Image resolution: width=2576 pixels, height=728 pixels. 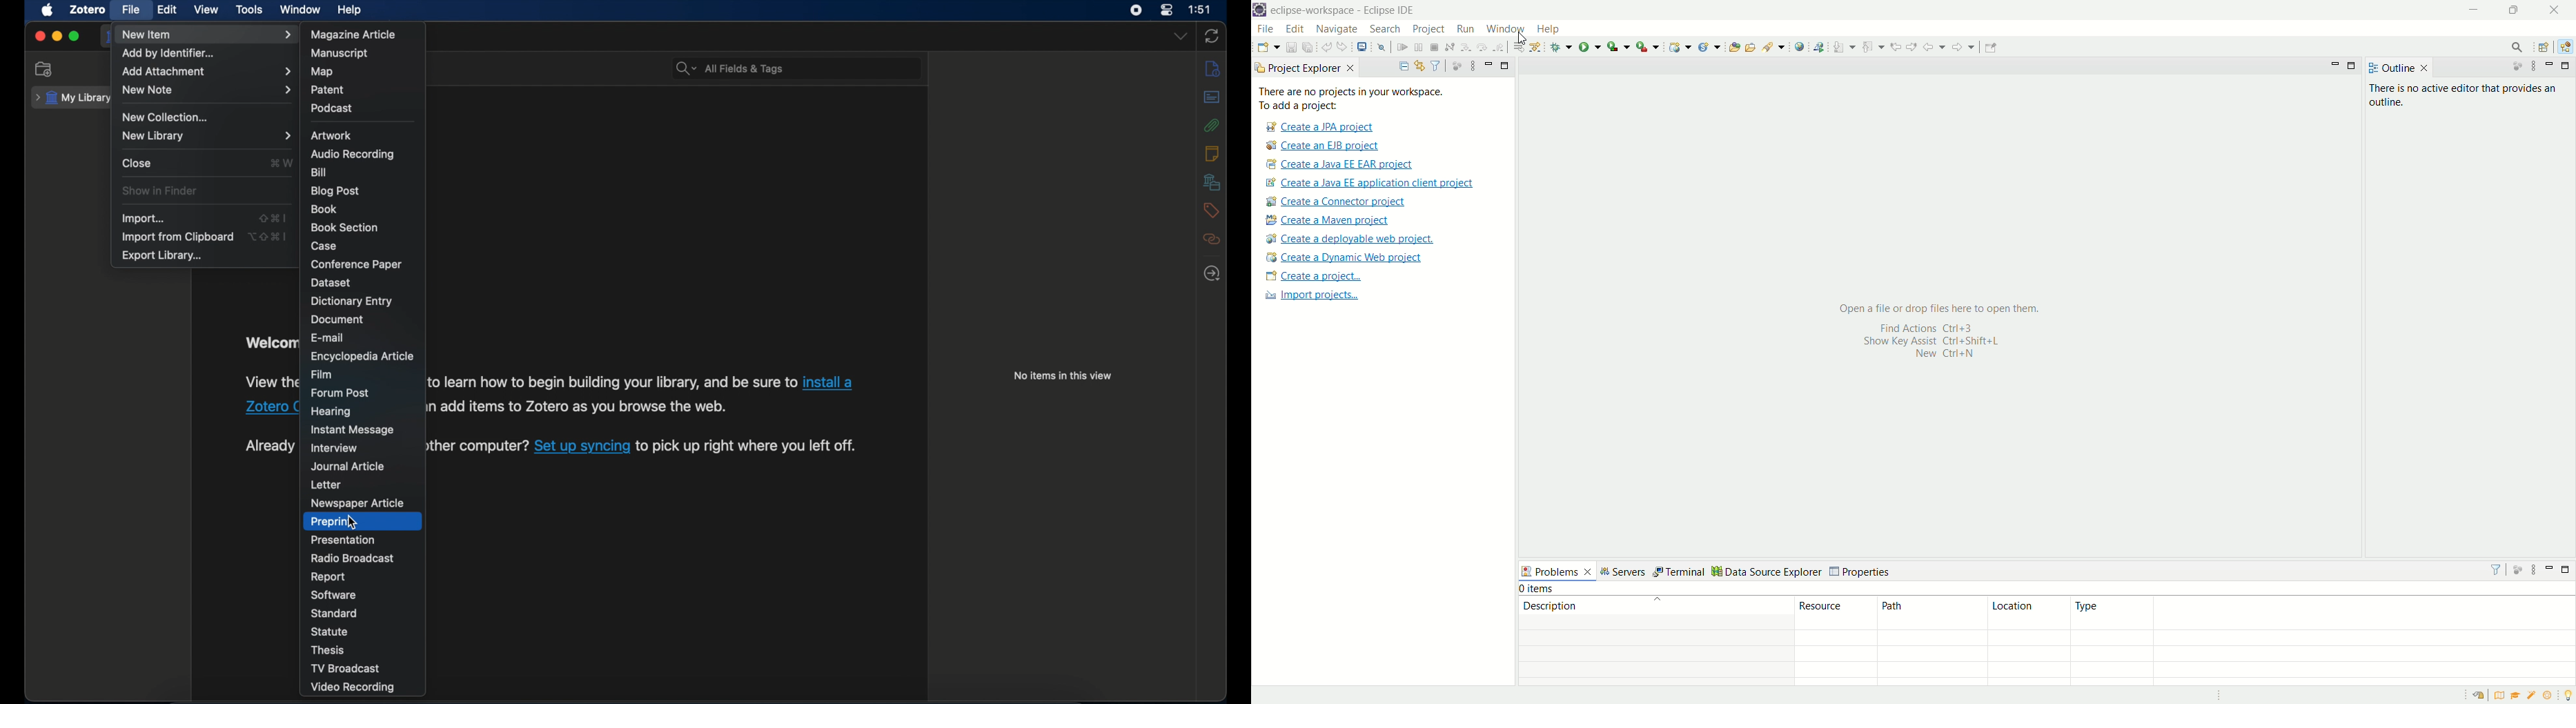 I want to click on tutorial, so click(x=2515, y=698).